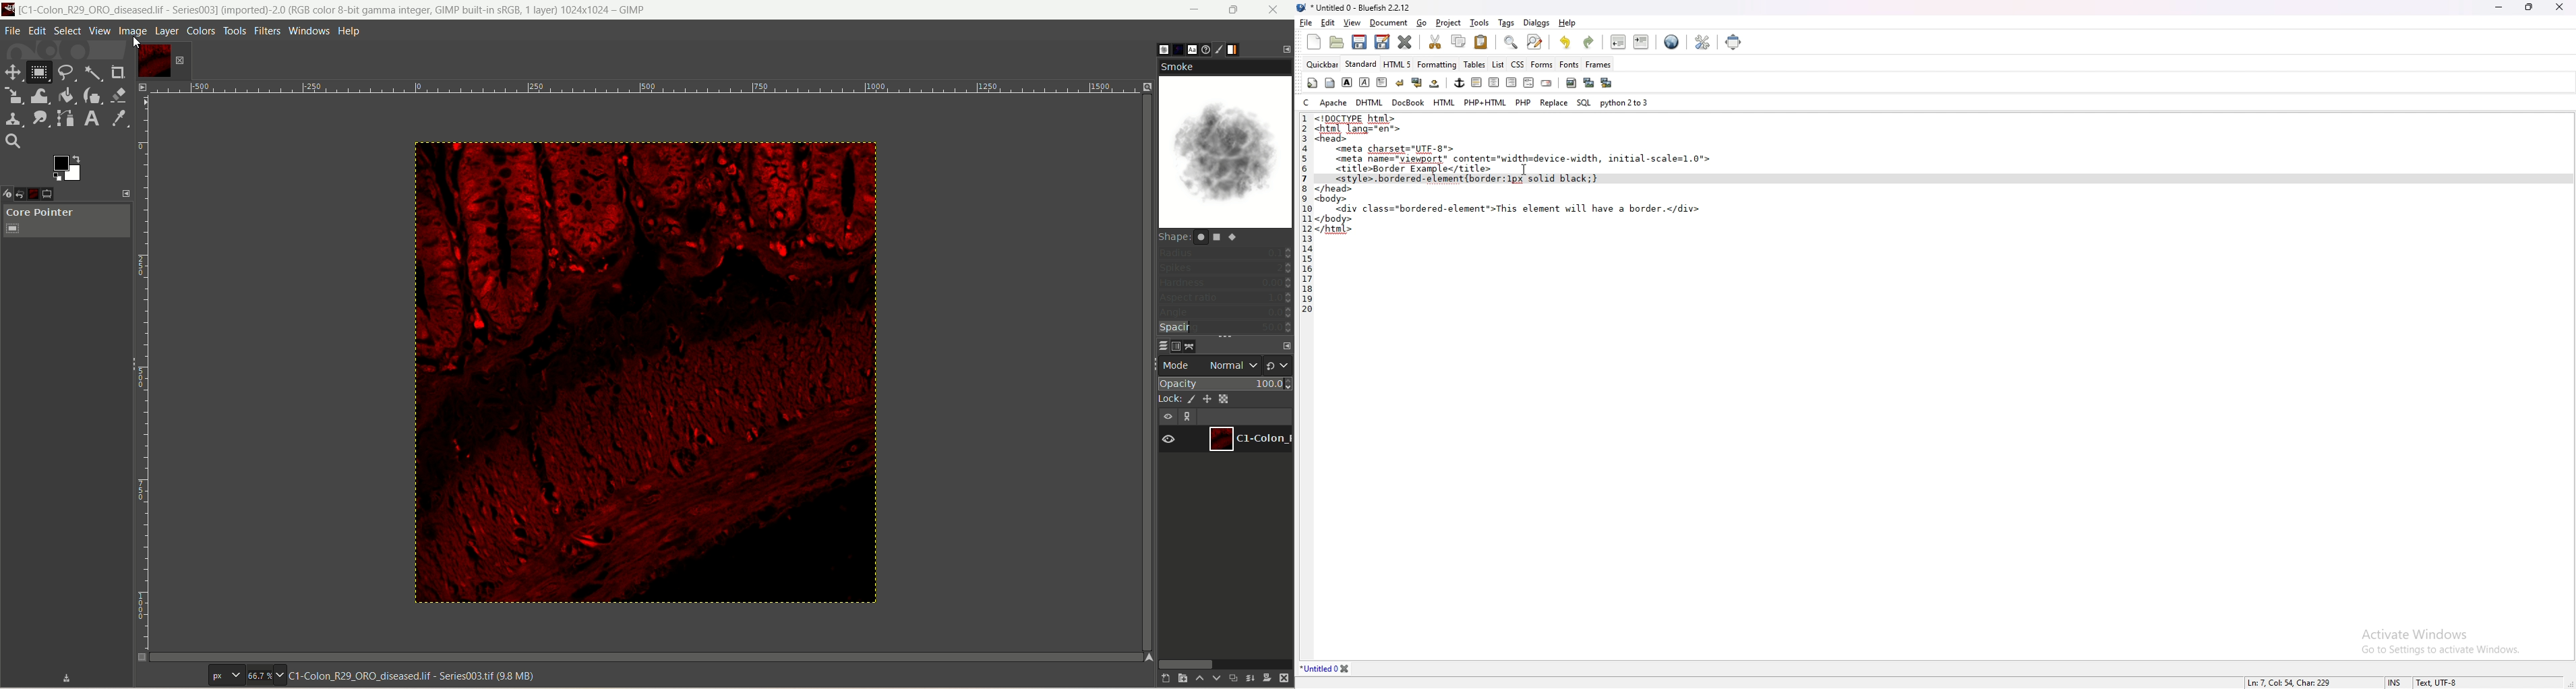 The image size is (2576, 700). I want to click on pixels, so click(229, 674).